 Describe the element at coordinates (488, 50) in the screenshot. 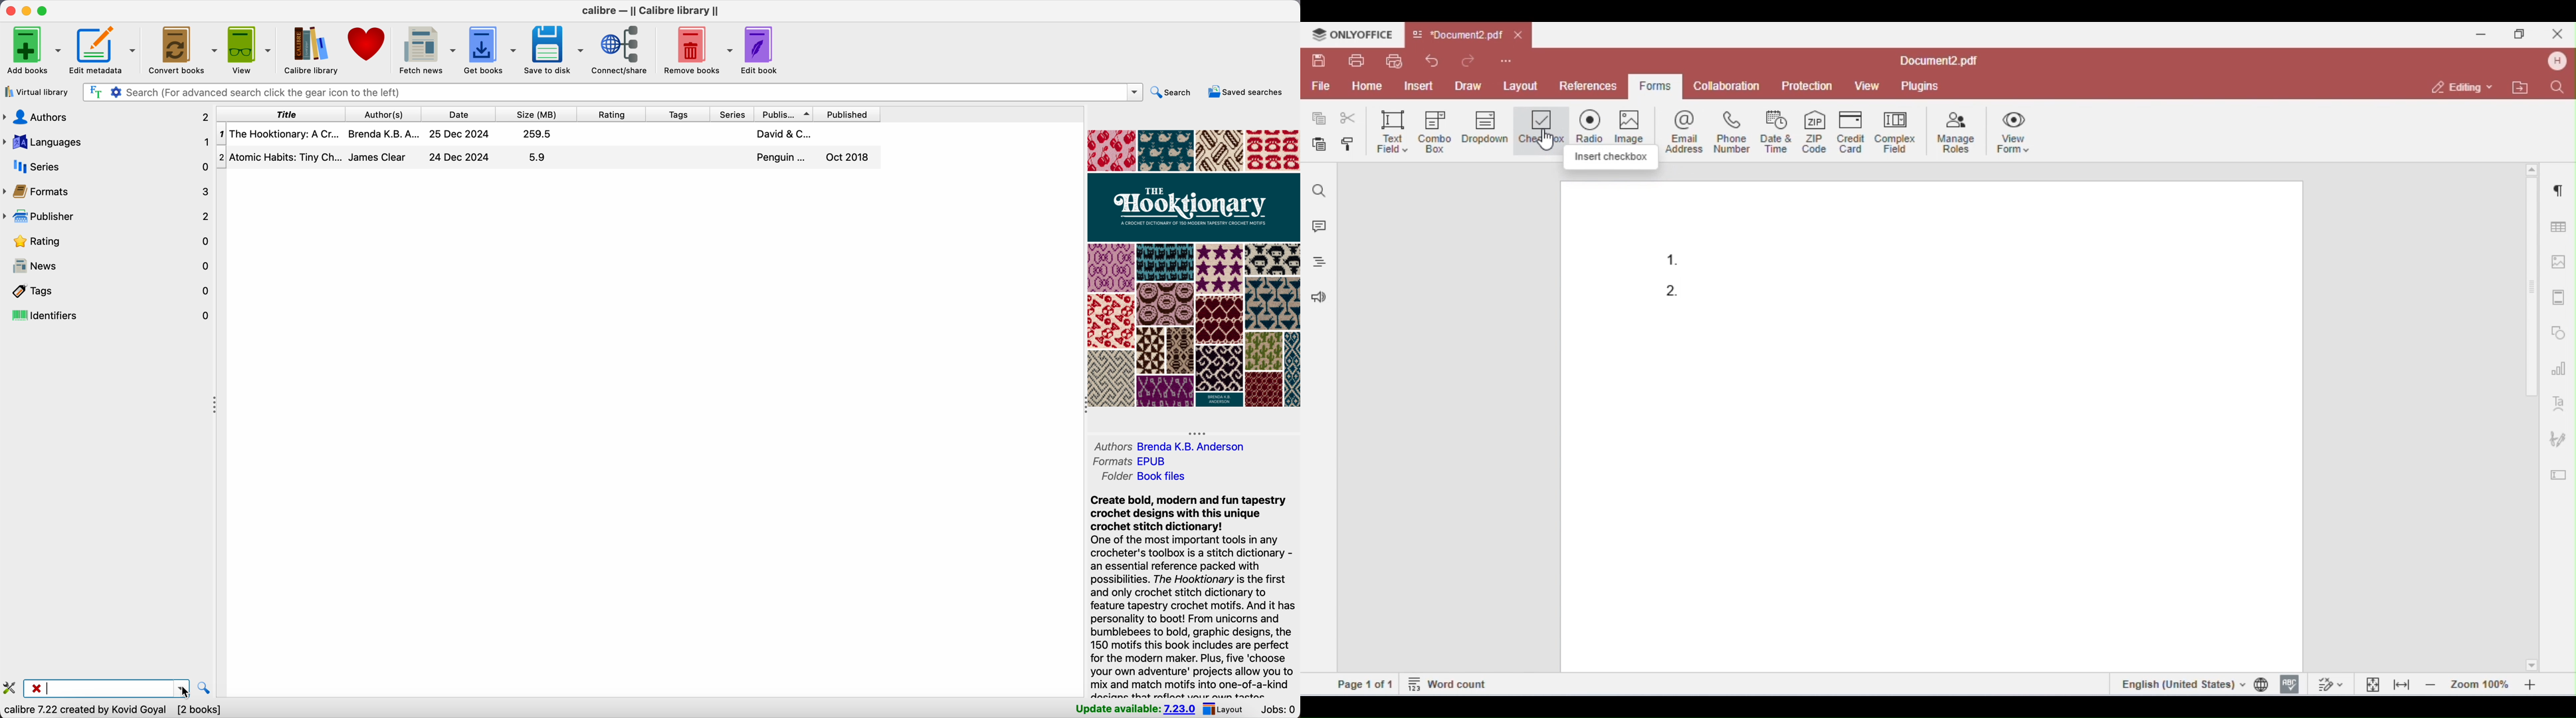

I see `get books` at that location.